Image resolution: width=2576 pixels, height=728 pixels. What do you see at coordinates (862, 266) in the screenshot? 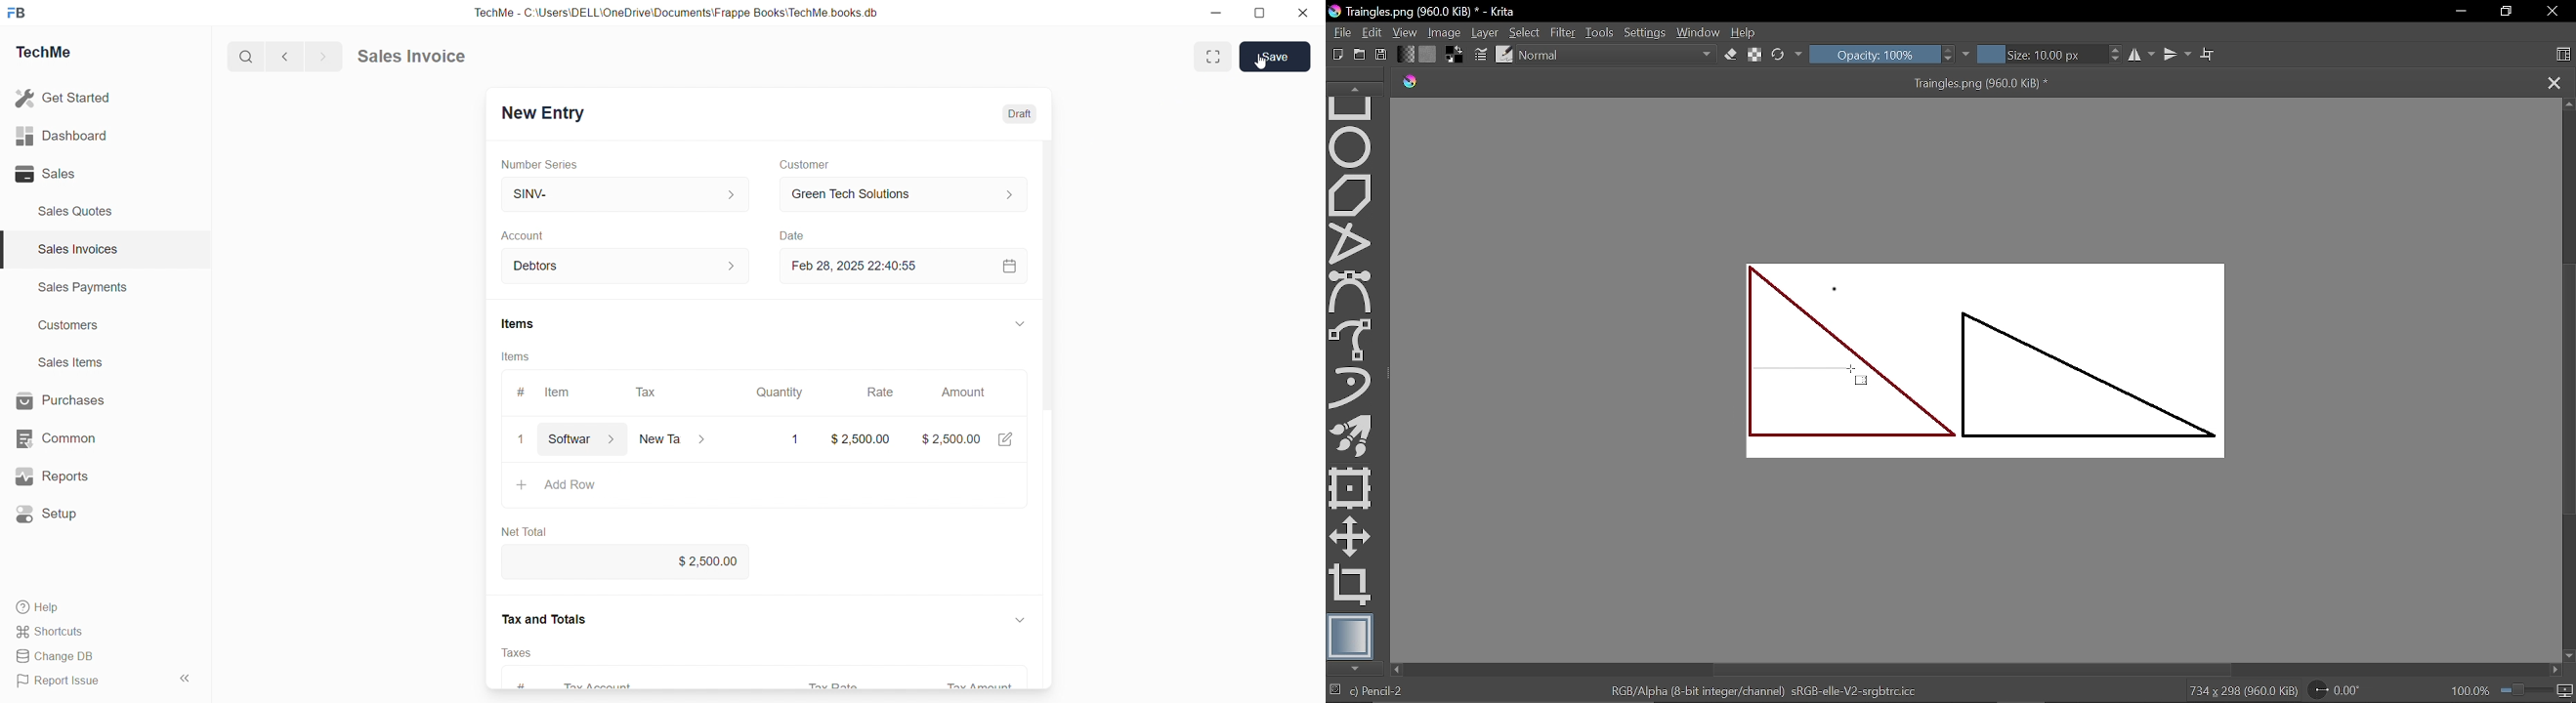
I see `Feb 28, 2025 22:40:55` at bounding box center [862, 266].